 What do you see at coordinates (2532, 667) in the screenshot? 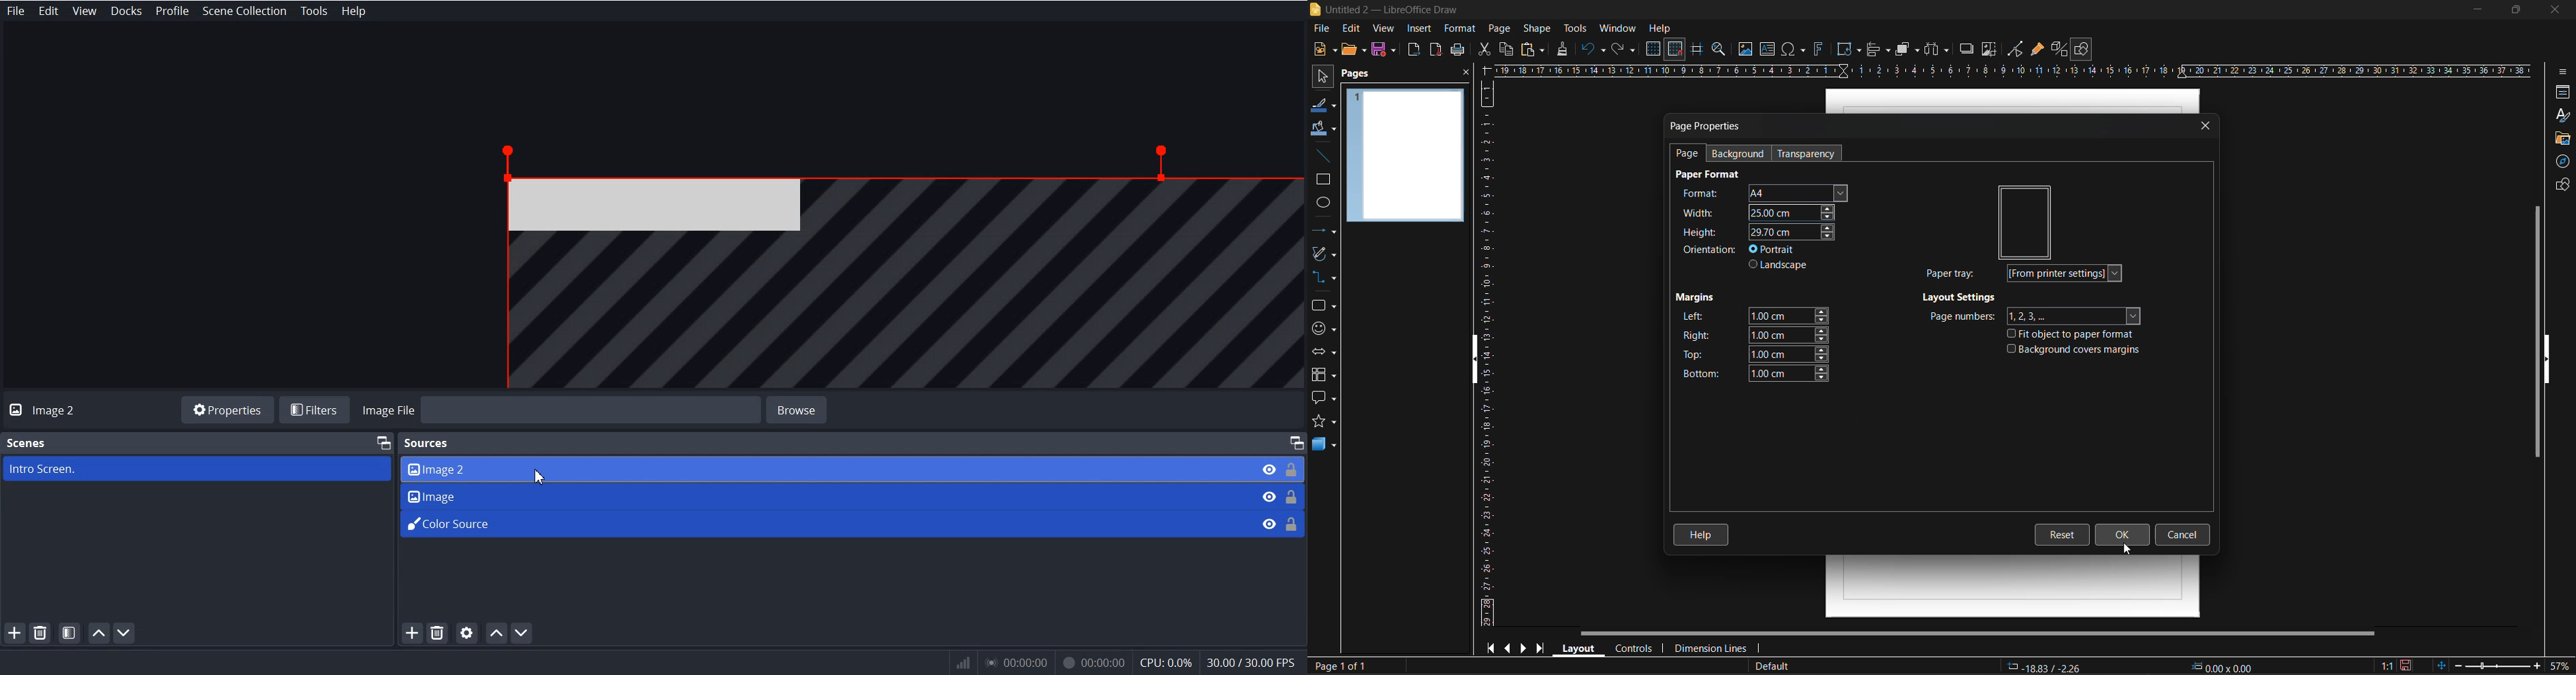
I see `zoom in ` at bounding box center [2532, 667].